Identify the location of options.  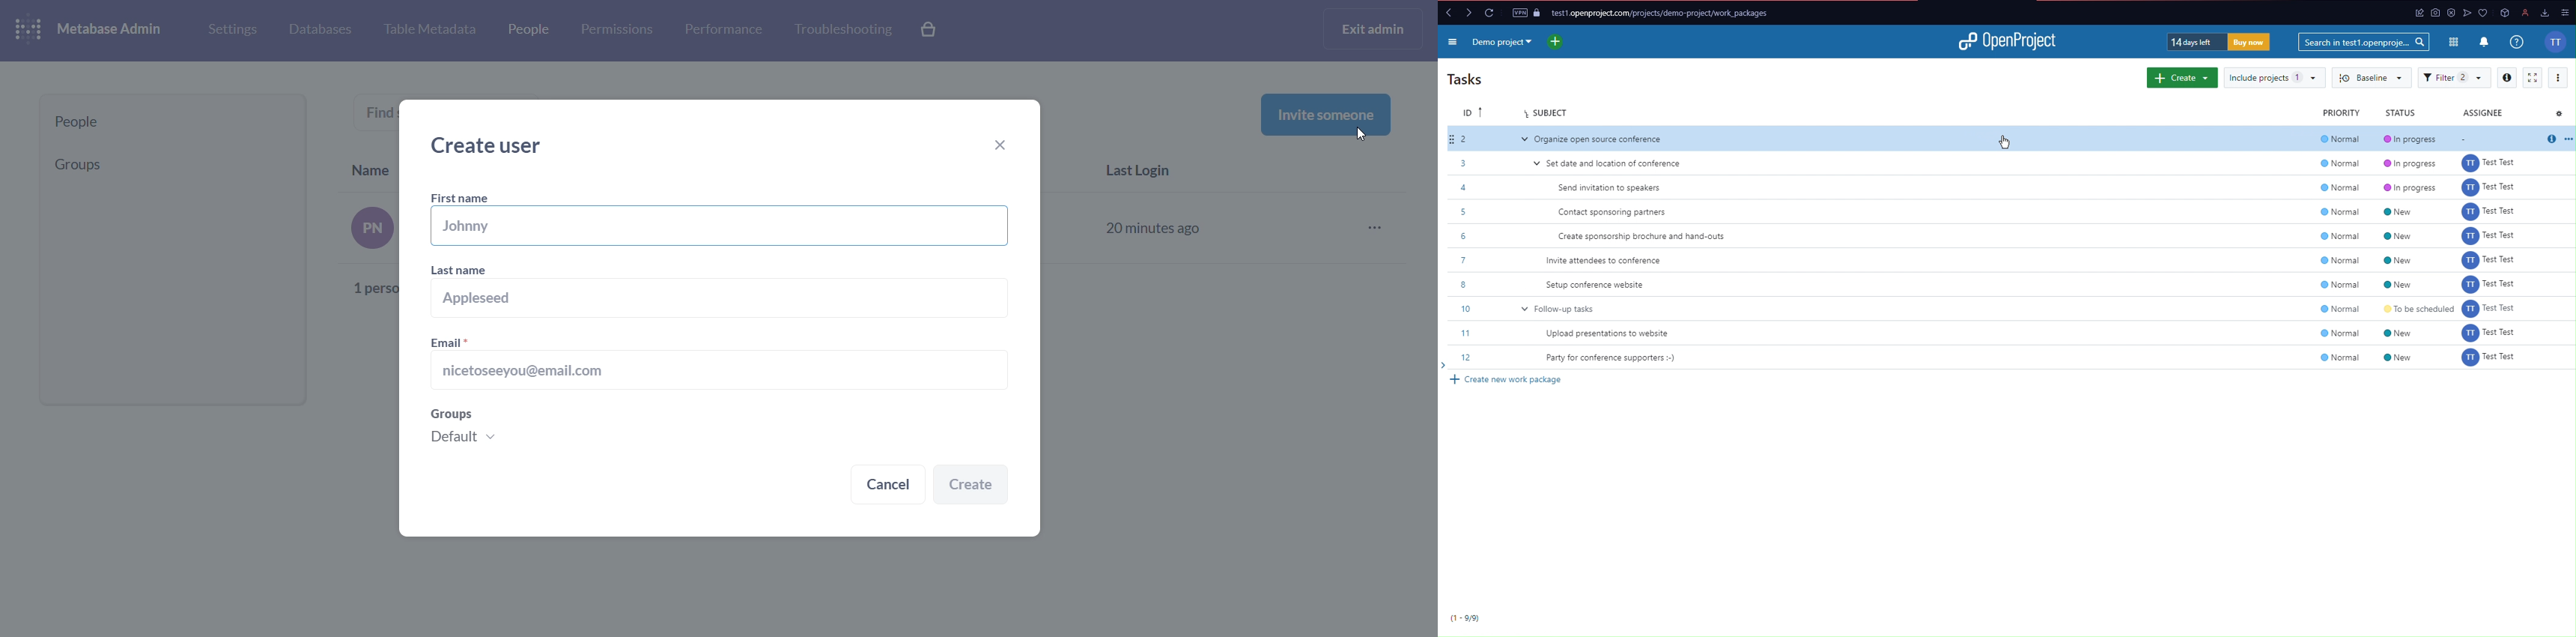
(2564, 11).